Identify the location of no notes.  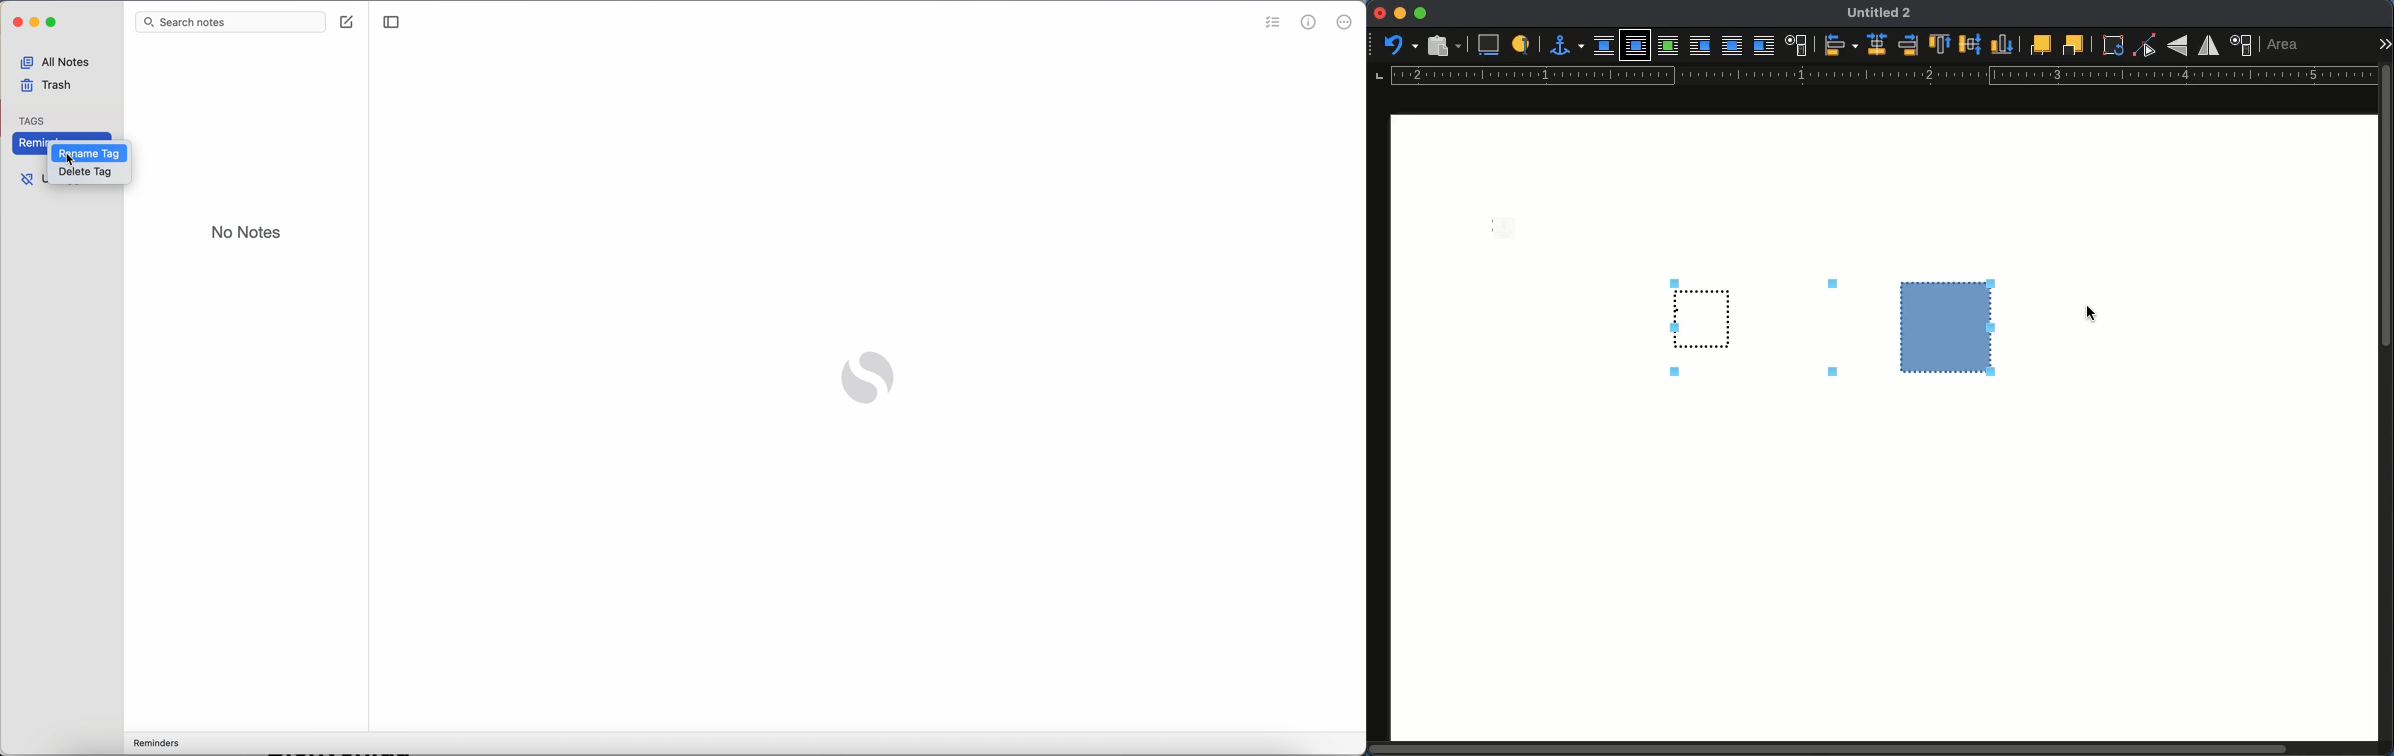
(247, 234).